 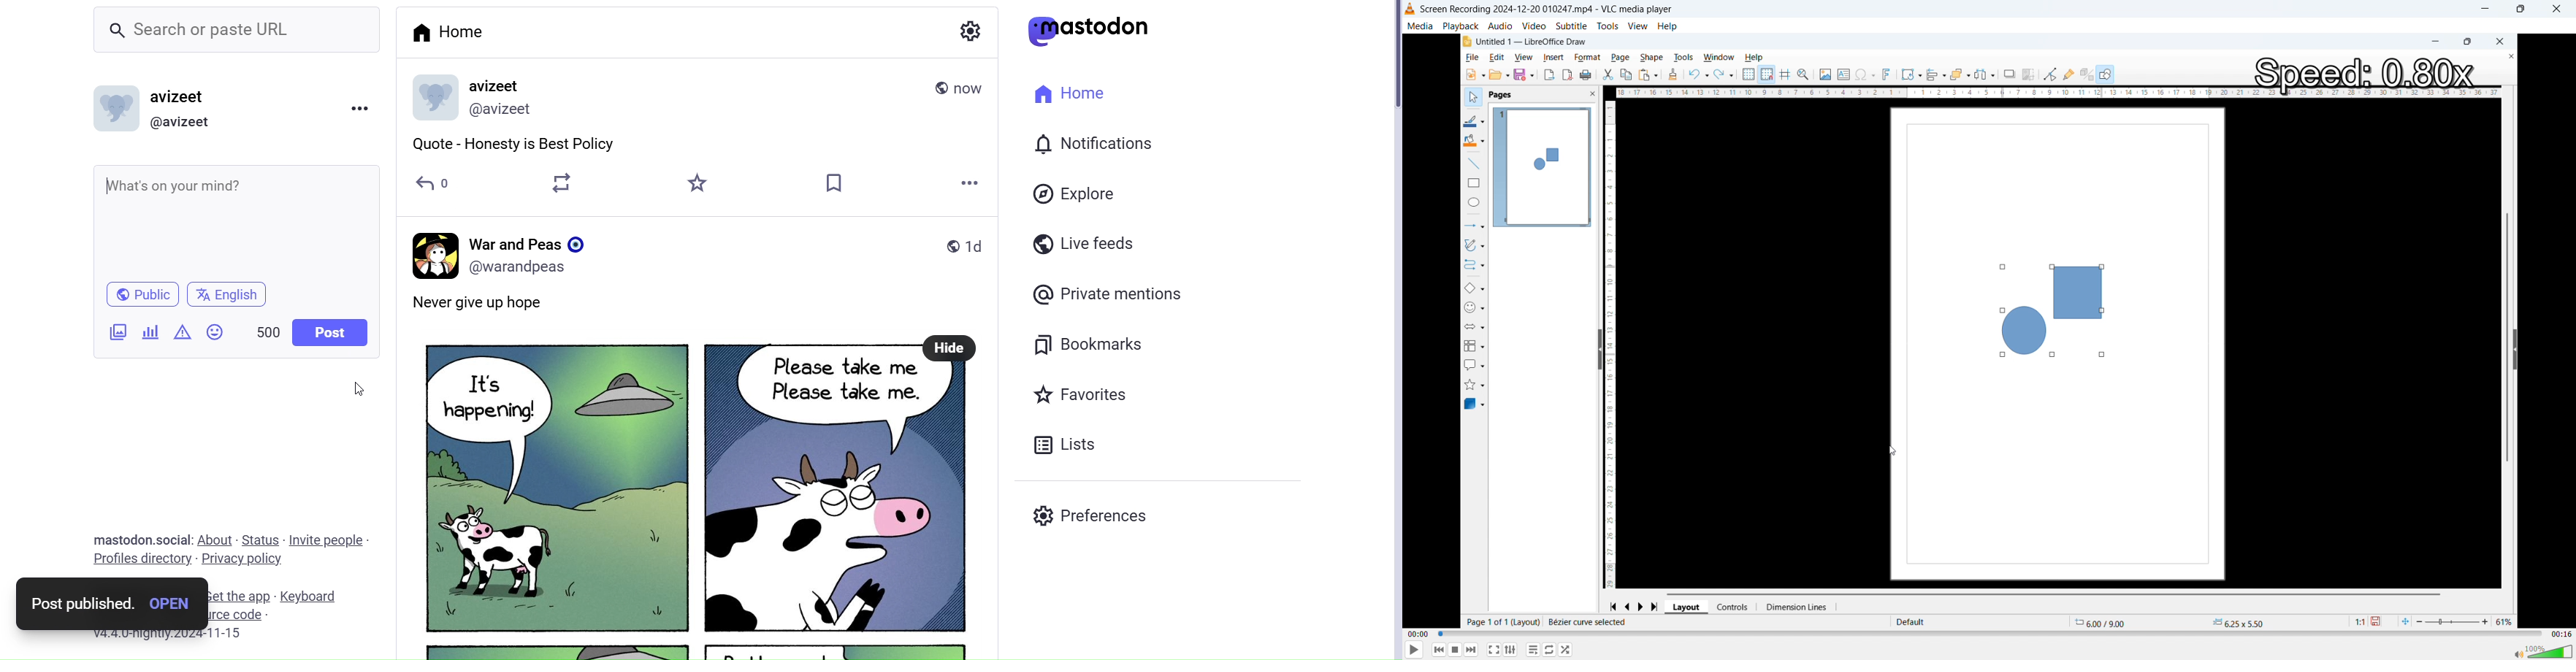 I want to click on Logo , so click(x=1410, y=9).